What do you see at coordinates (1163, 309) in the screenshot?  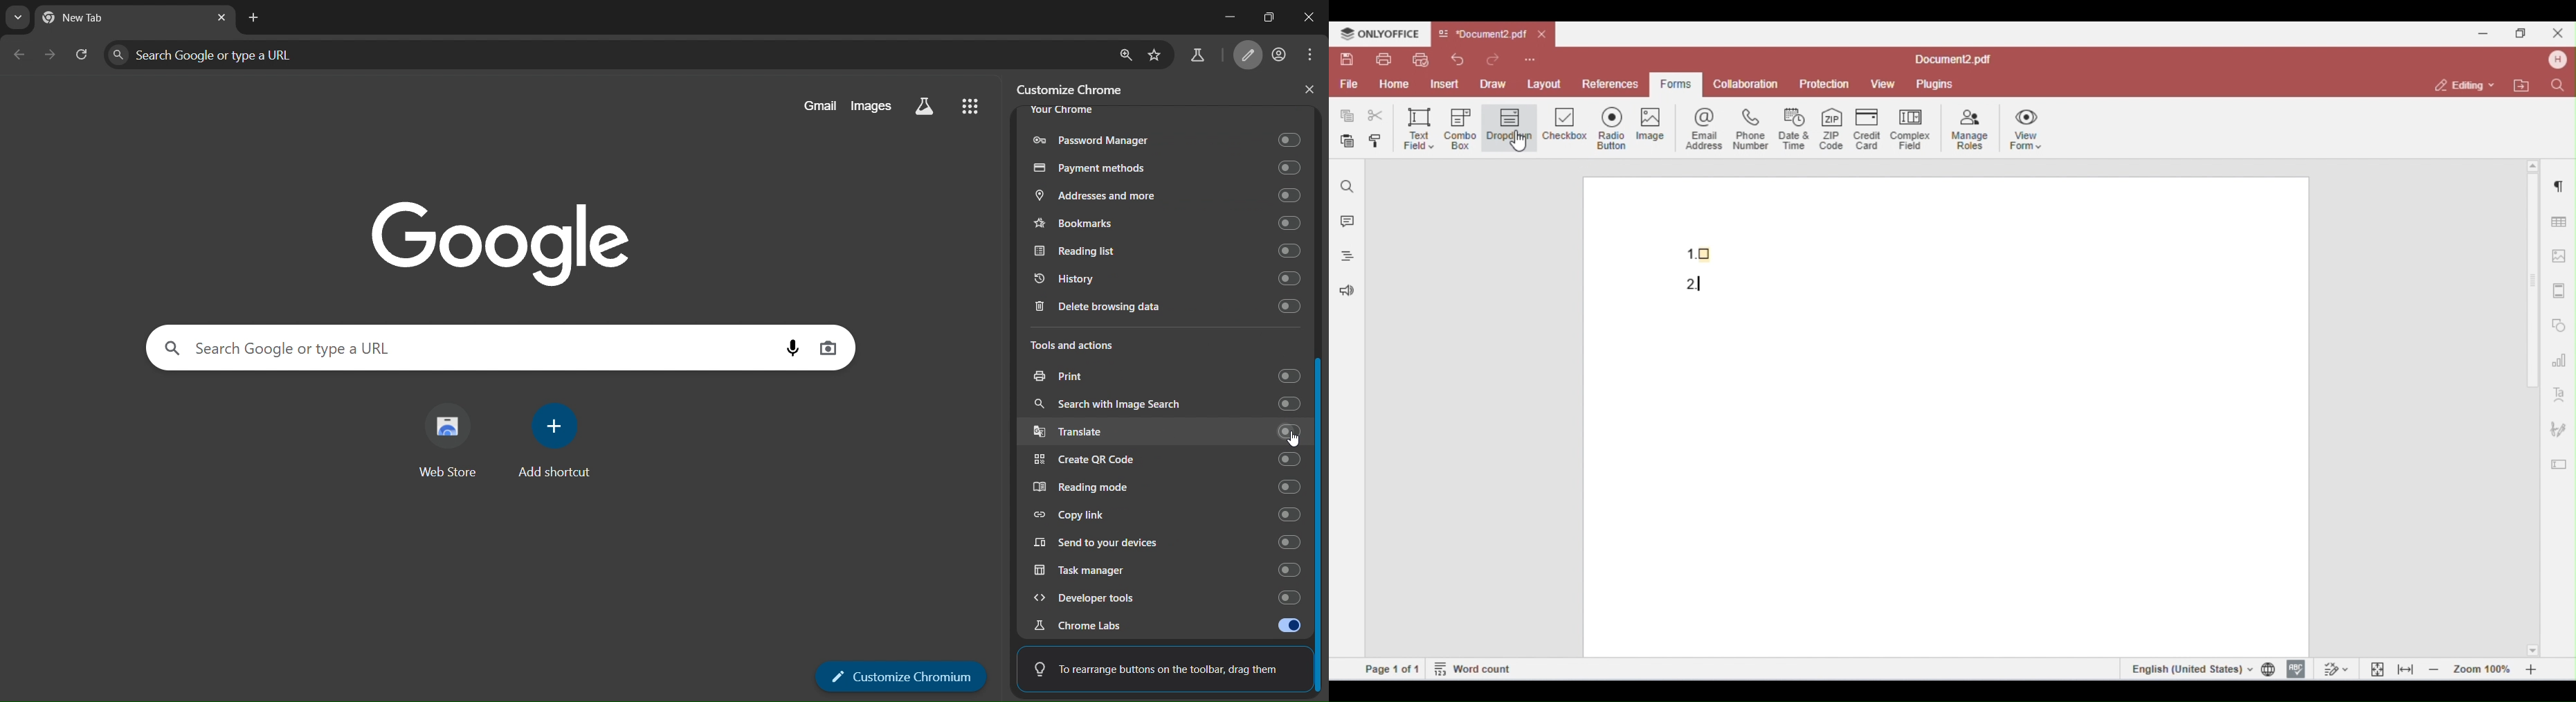 I see `delete browsing data` at bounding box center [1163, 309].